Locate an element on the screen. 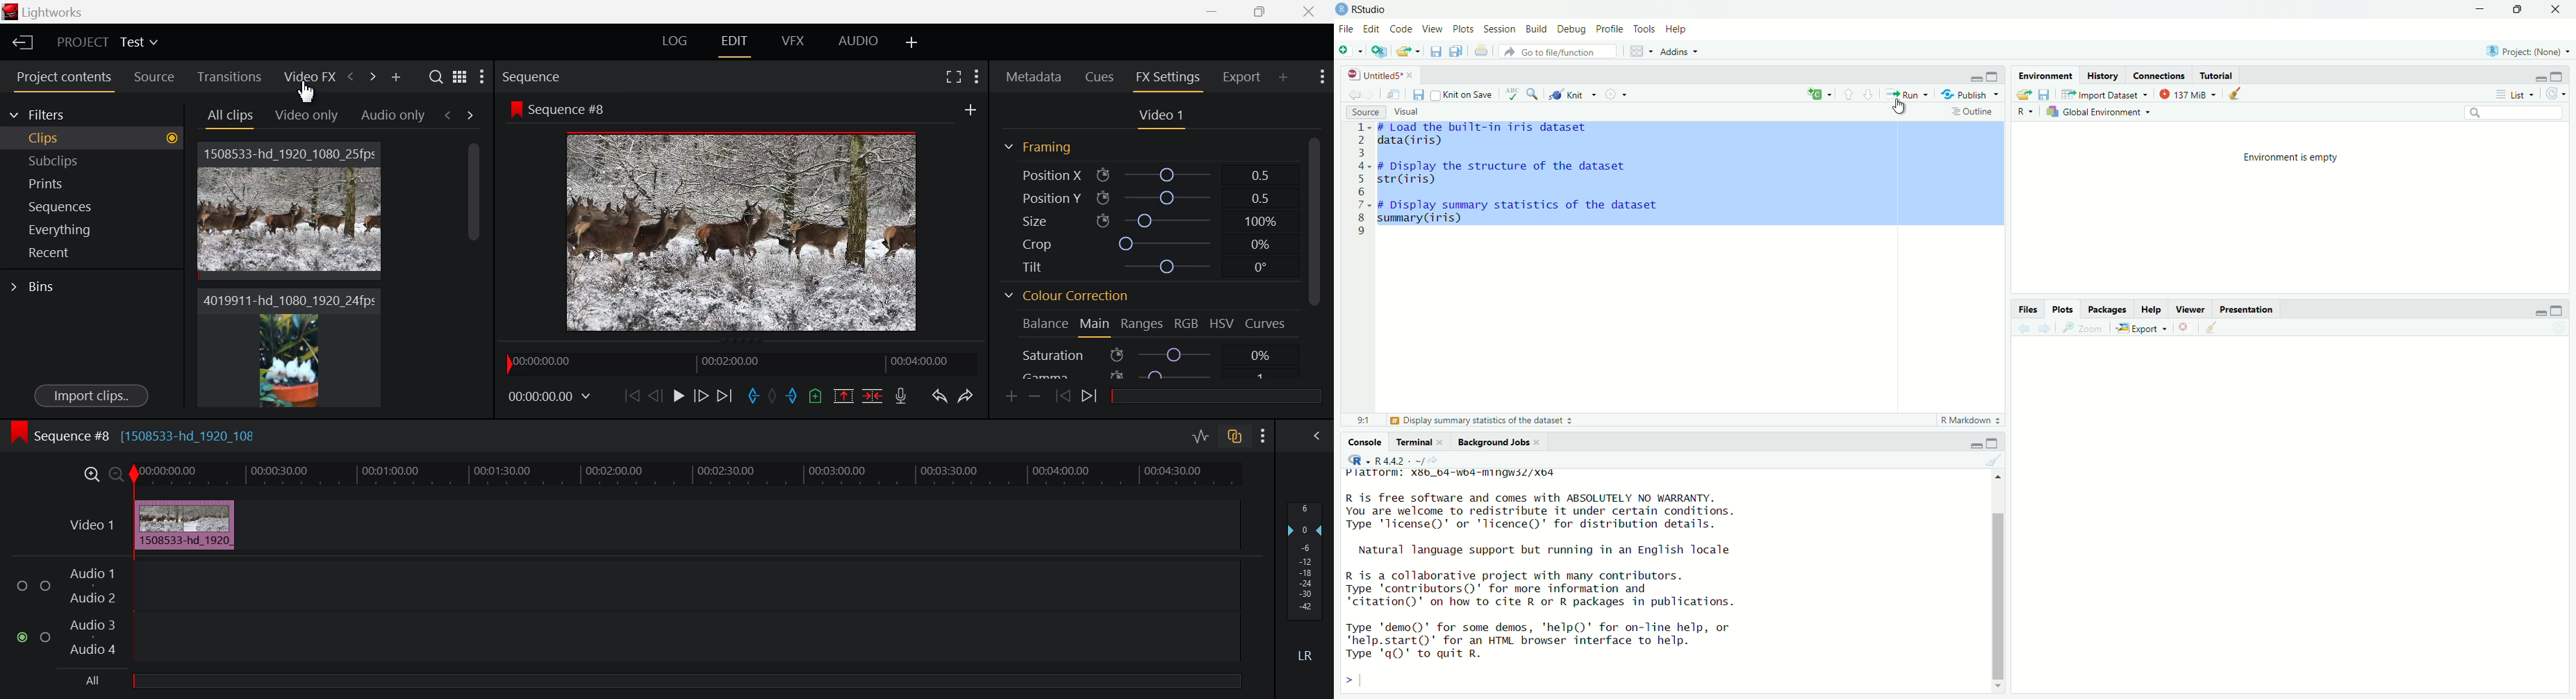 The width and height of the screenshot is (2576, 700). Full Height is located at coordinates (2558, 310).